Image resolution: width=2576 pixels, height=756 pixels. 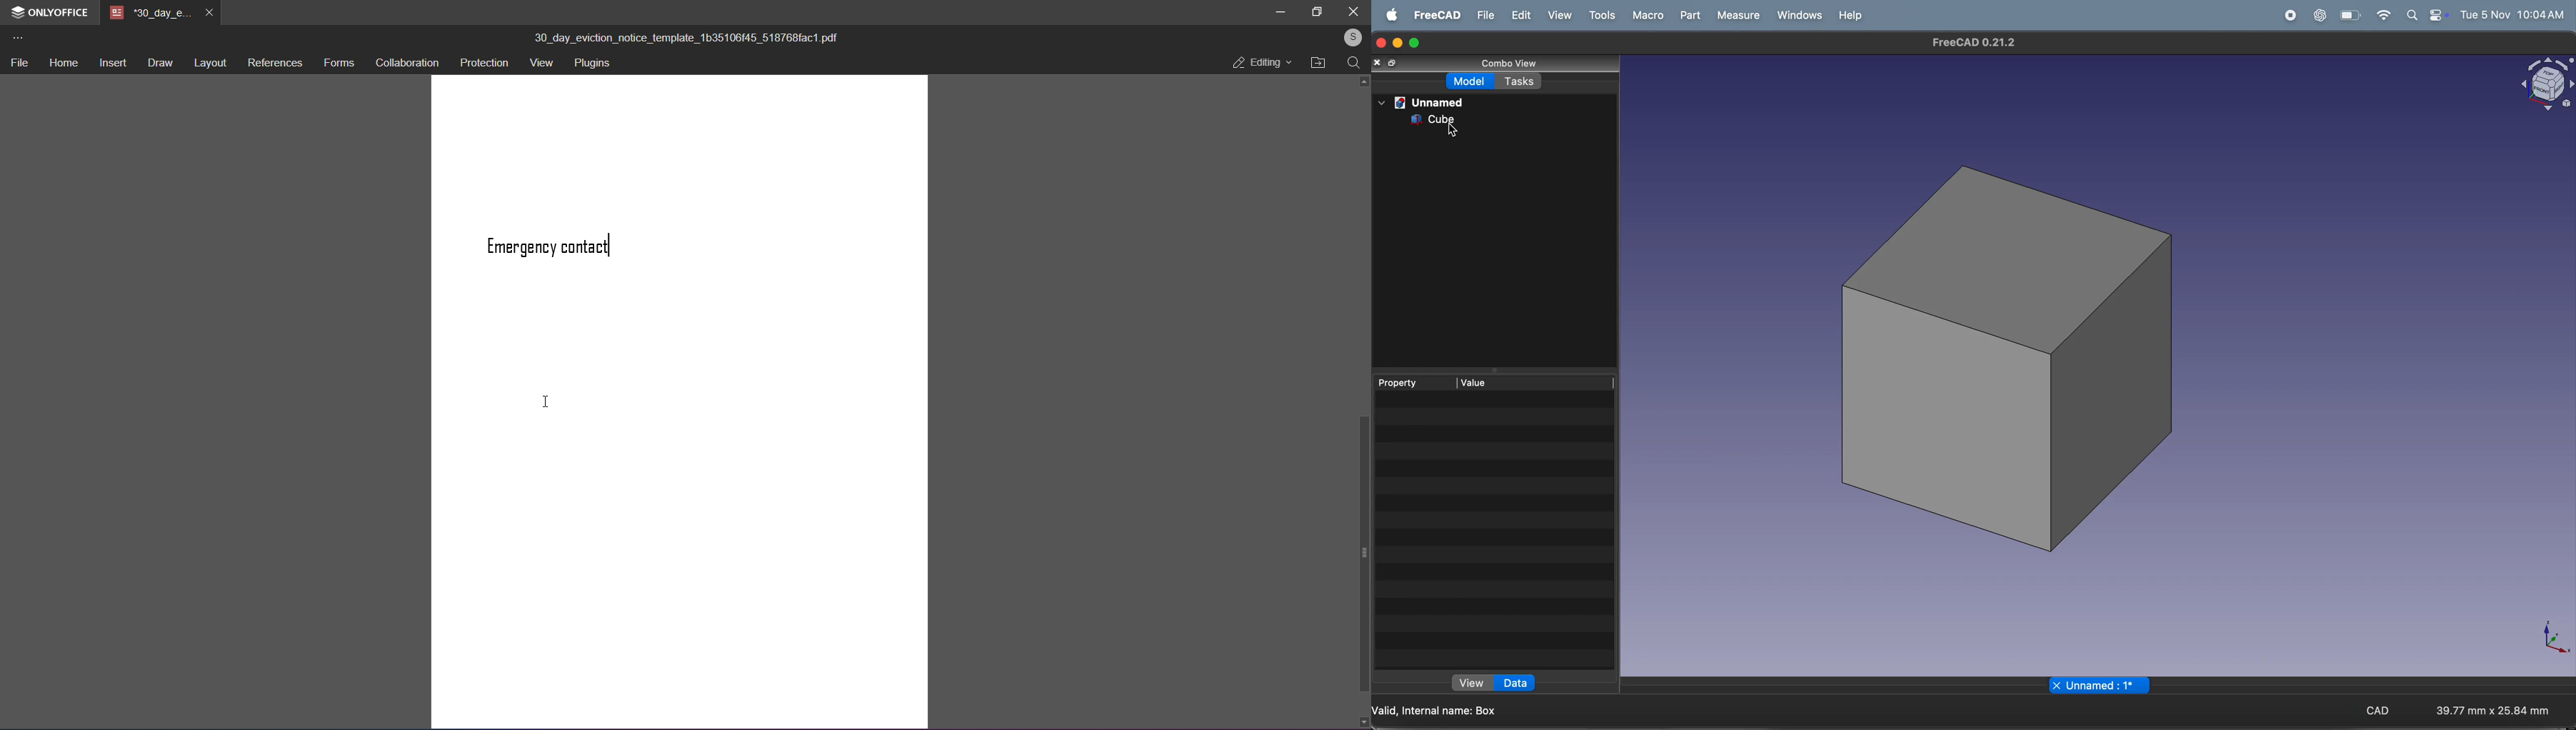 I want to click on minimize, so click(x=1399, y=43).